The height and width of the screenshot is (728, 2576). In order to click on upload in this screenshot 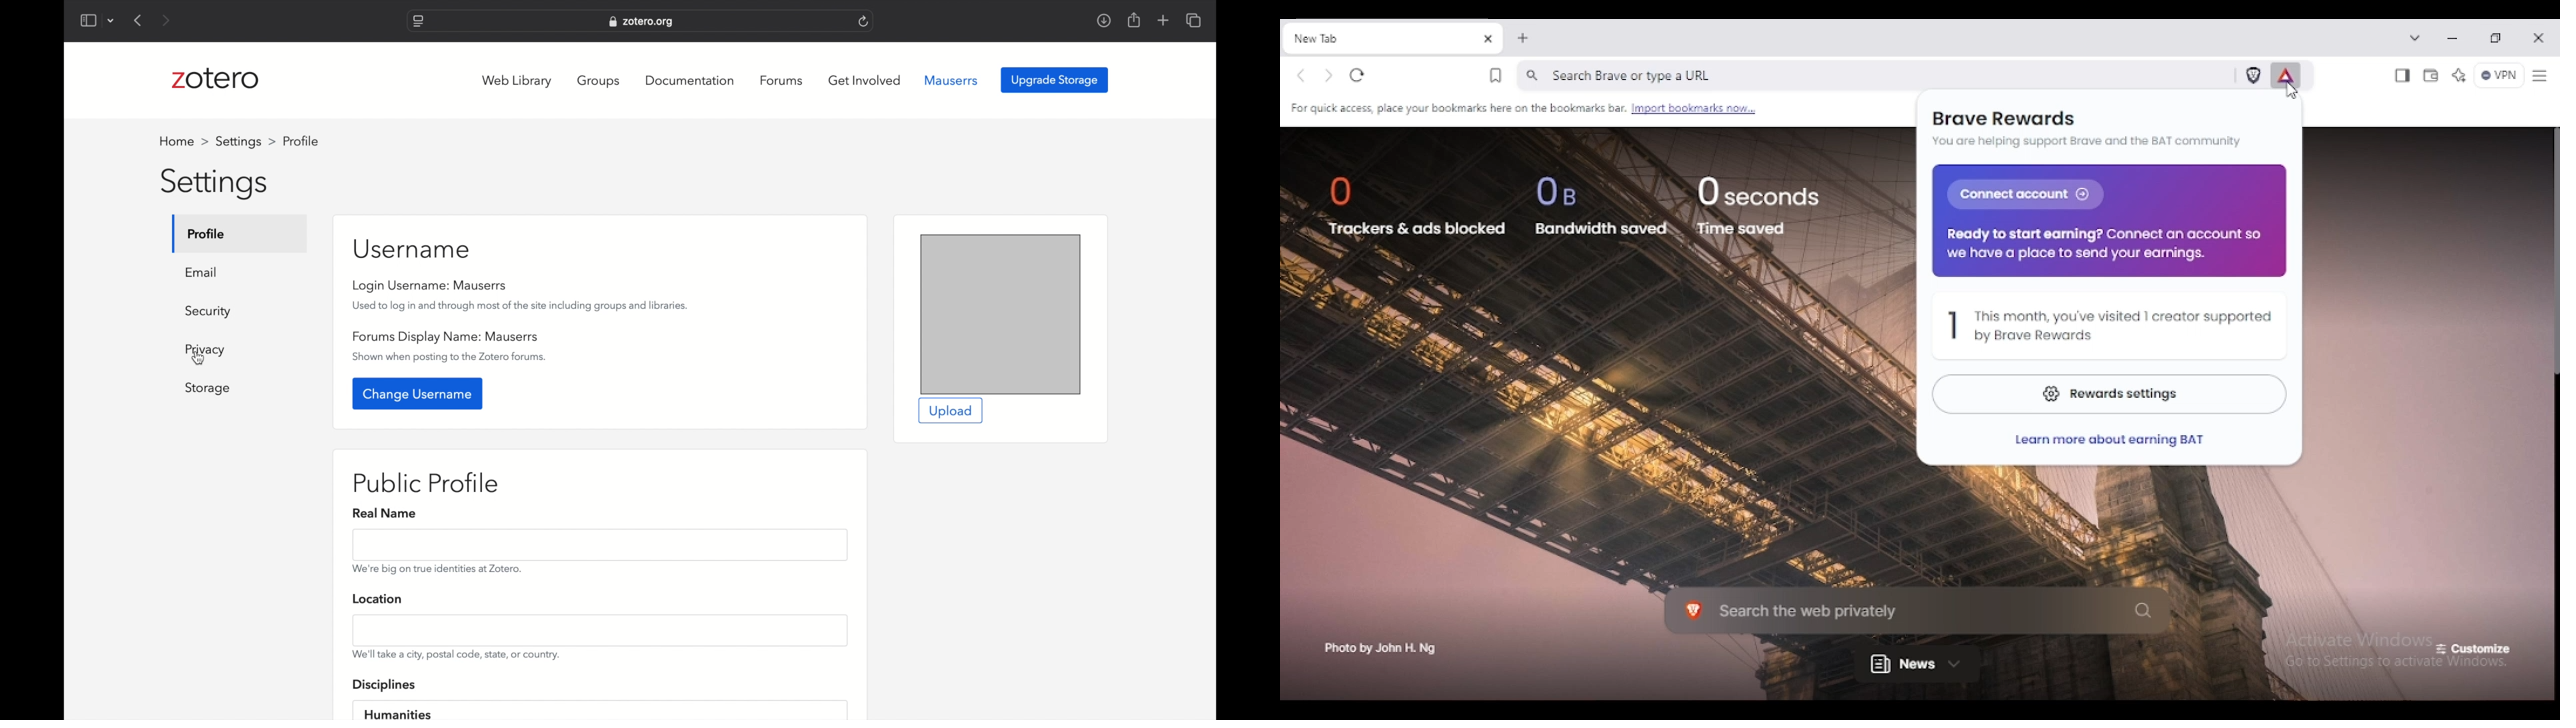, I will do `click(949, 411)`.